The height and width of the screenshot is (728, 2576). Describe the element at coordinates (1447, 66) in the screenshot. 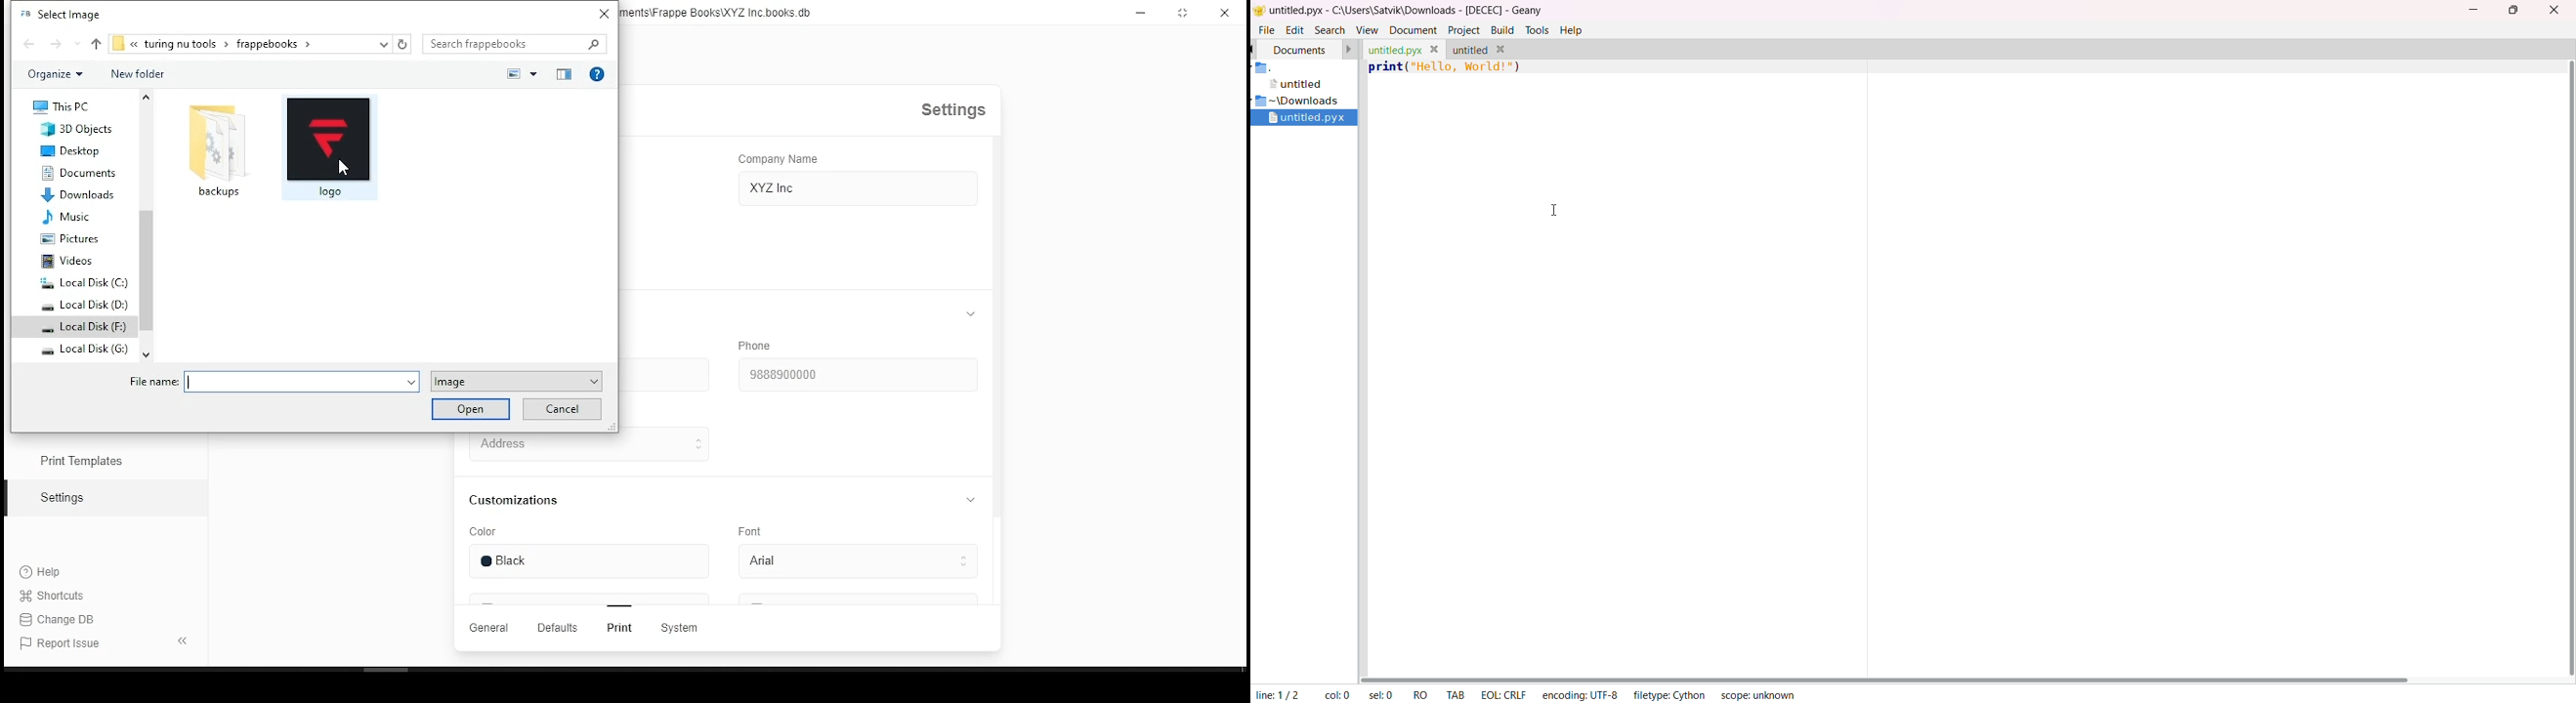

I see `print ("Hello World")` at that location.